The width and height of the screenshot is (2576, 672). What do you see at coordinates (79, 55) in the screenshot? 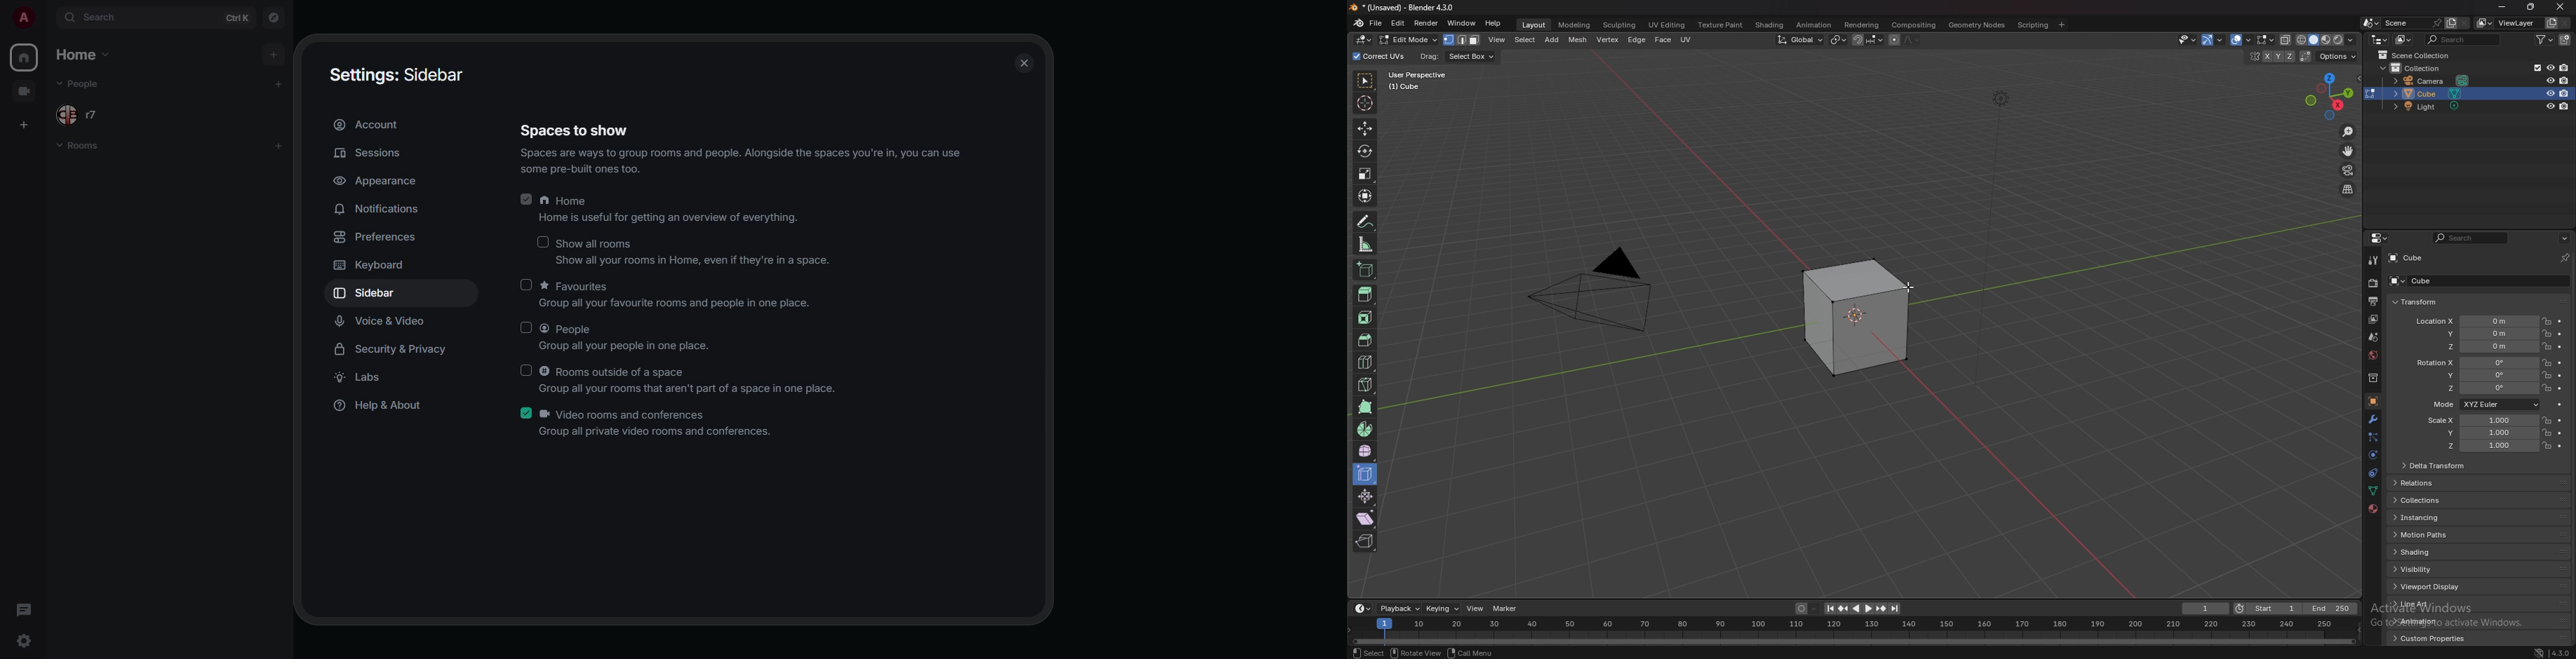
I see `home` at bounding box center [79, 55].